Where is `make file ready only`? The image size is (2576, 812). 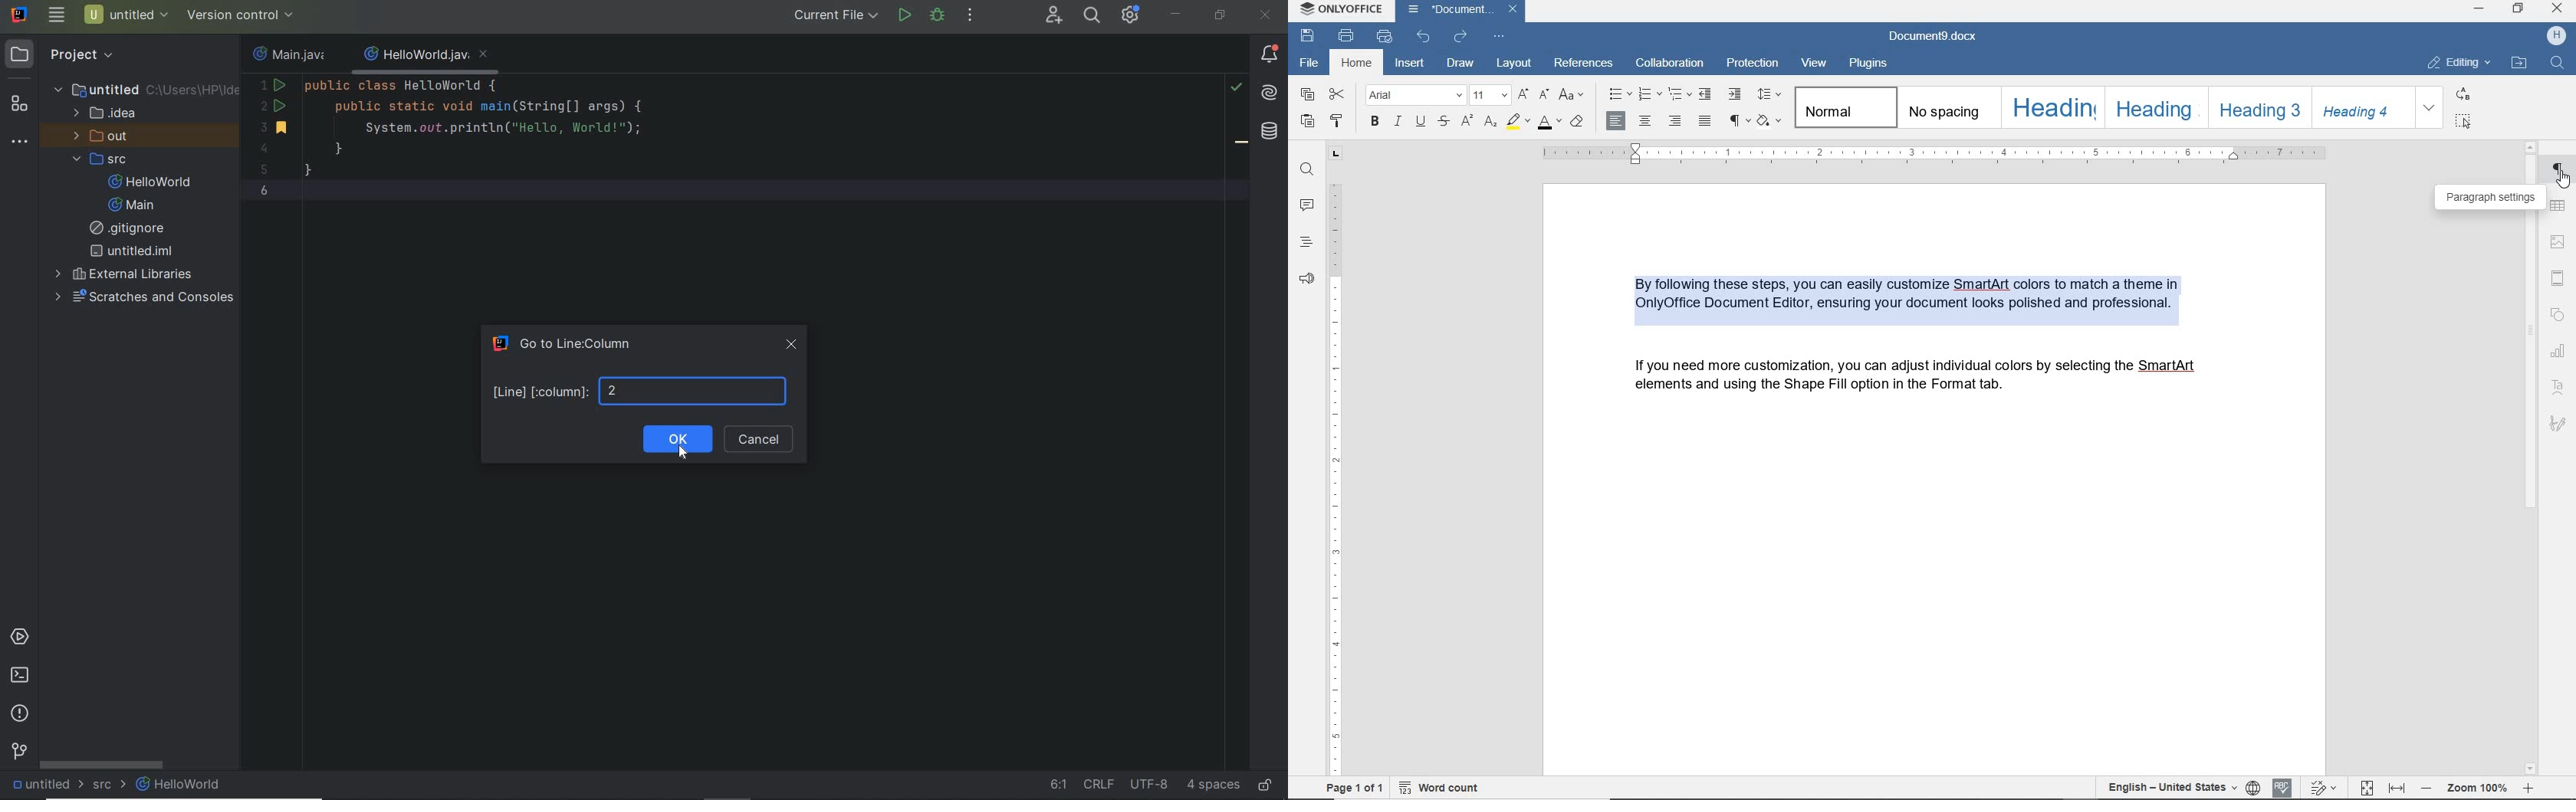 make file ready only is located at coordinates (1268, 786).